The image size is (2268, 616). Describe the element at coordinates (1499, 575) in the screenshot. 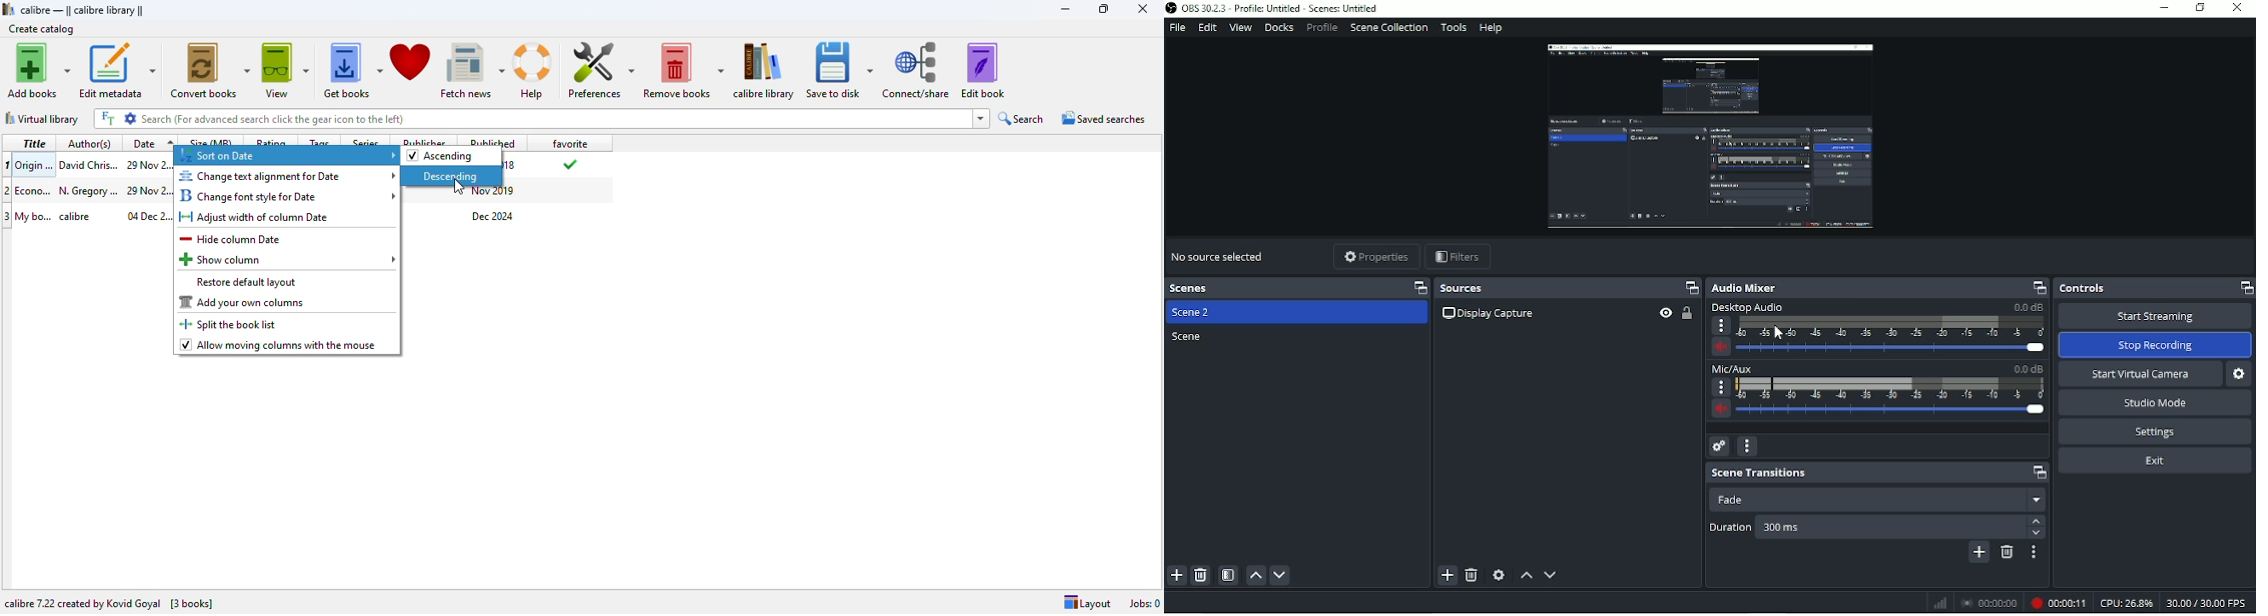

I see `Open source properties` at that location.